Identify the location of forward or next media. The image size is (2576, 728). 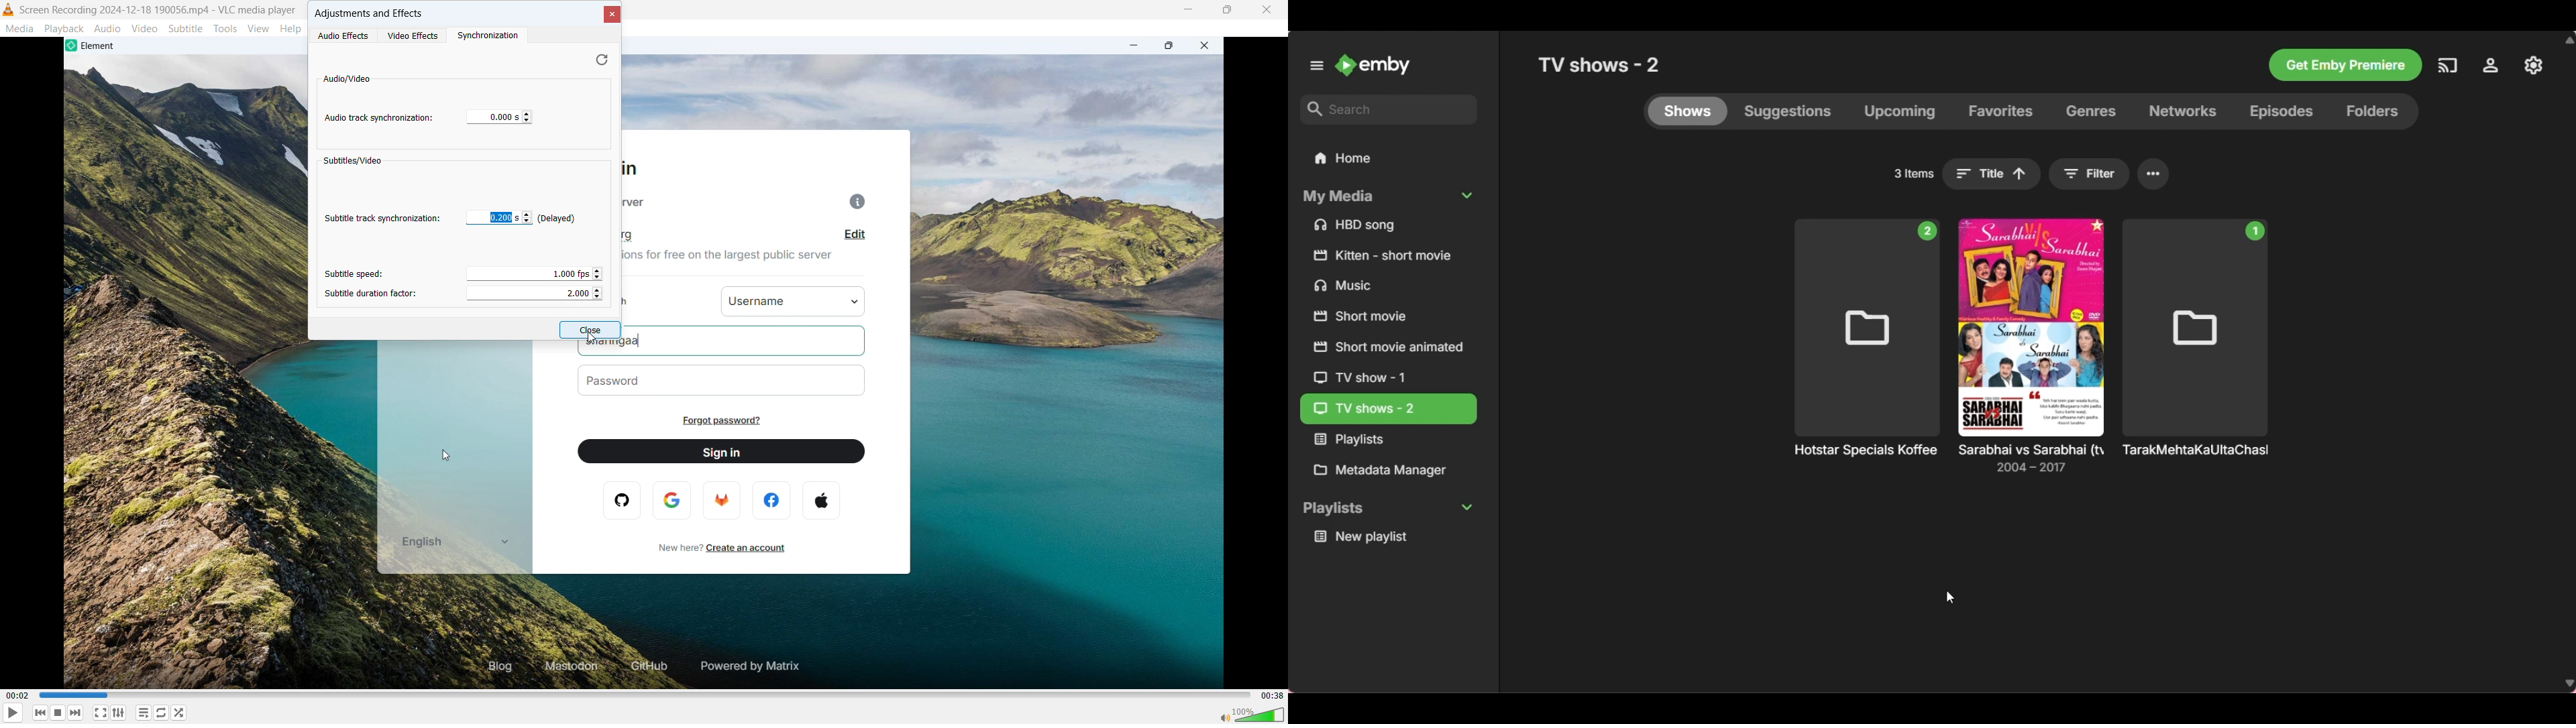
(76, 713).